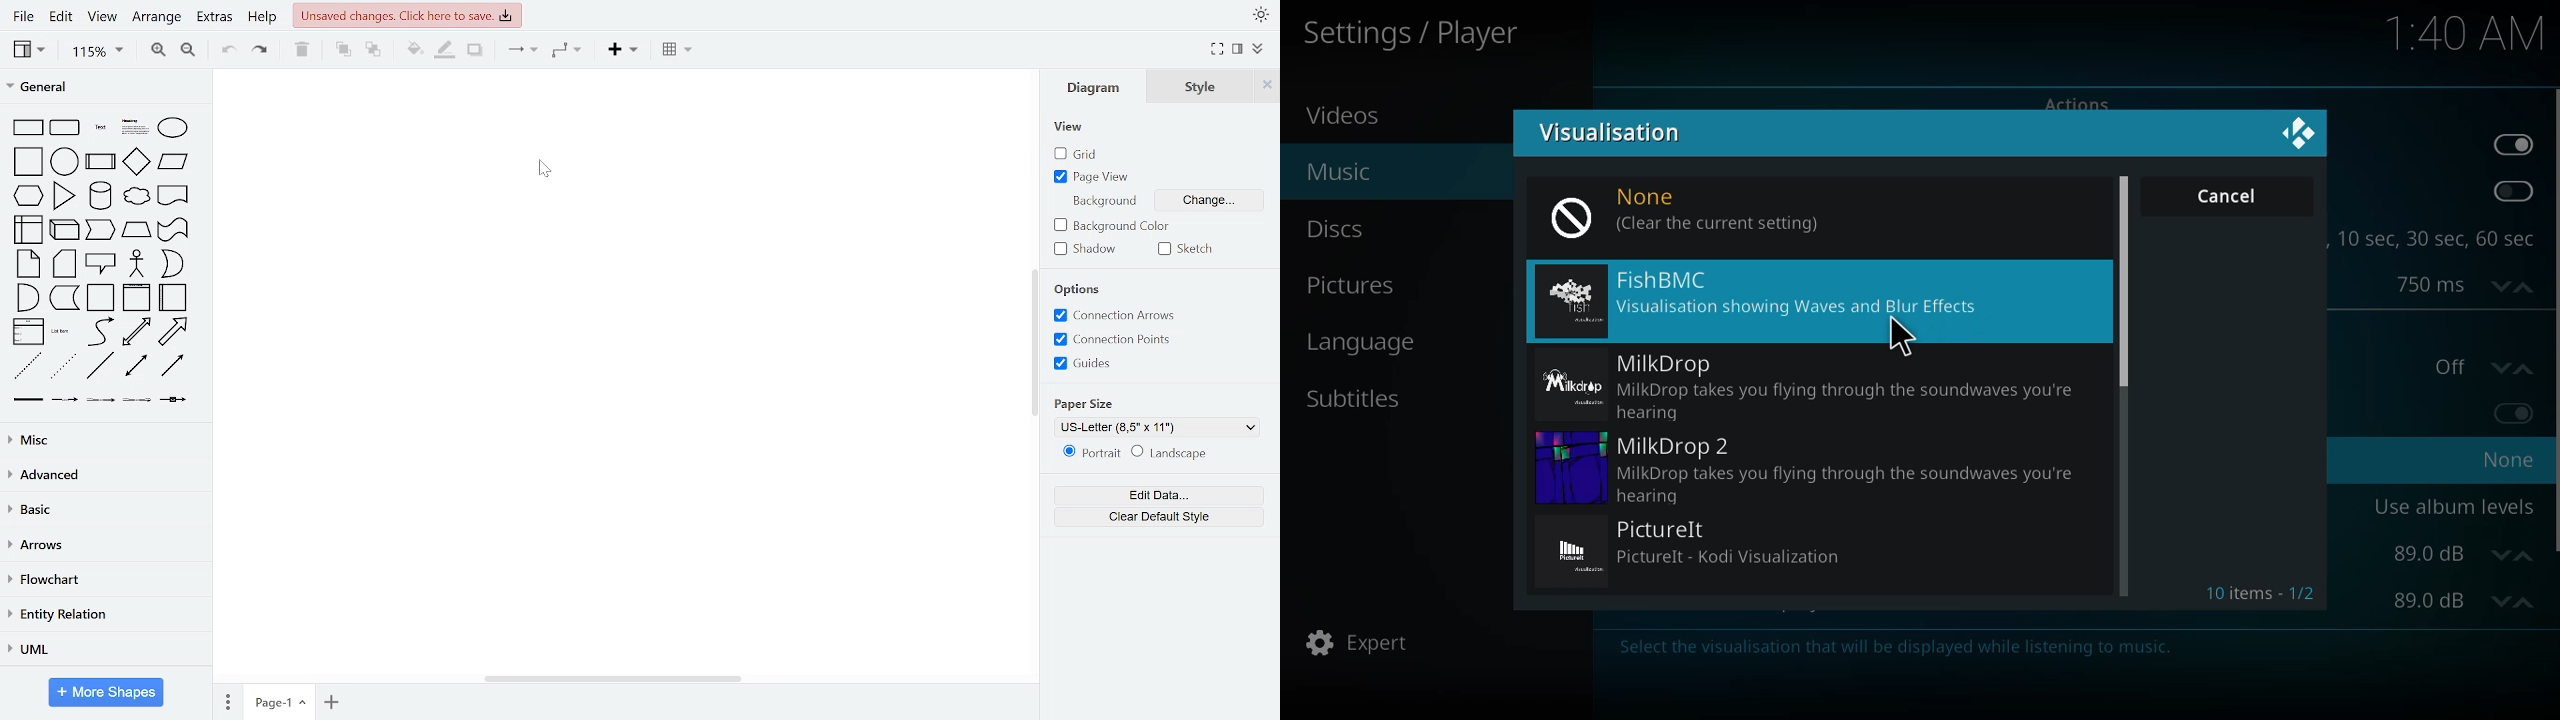  What do you see at coordinates (372, 52) in the screenshot?
I see `to back` at bounding box center [372, 52].